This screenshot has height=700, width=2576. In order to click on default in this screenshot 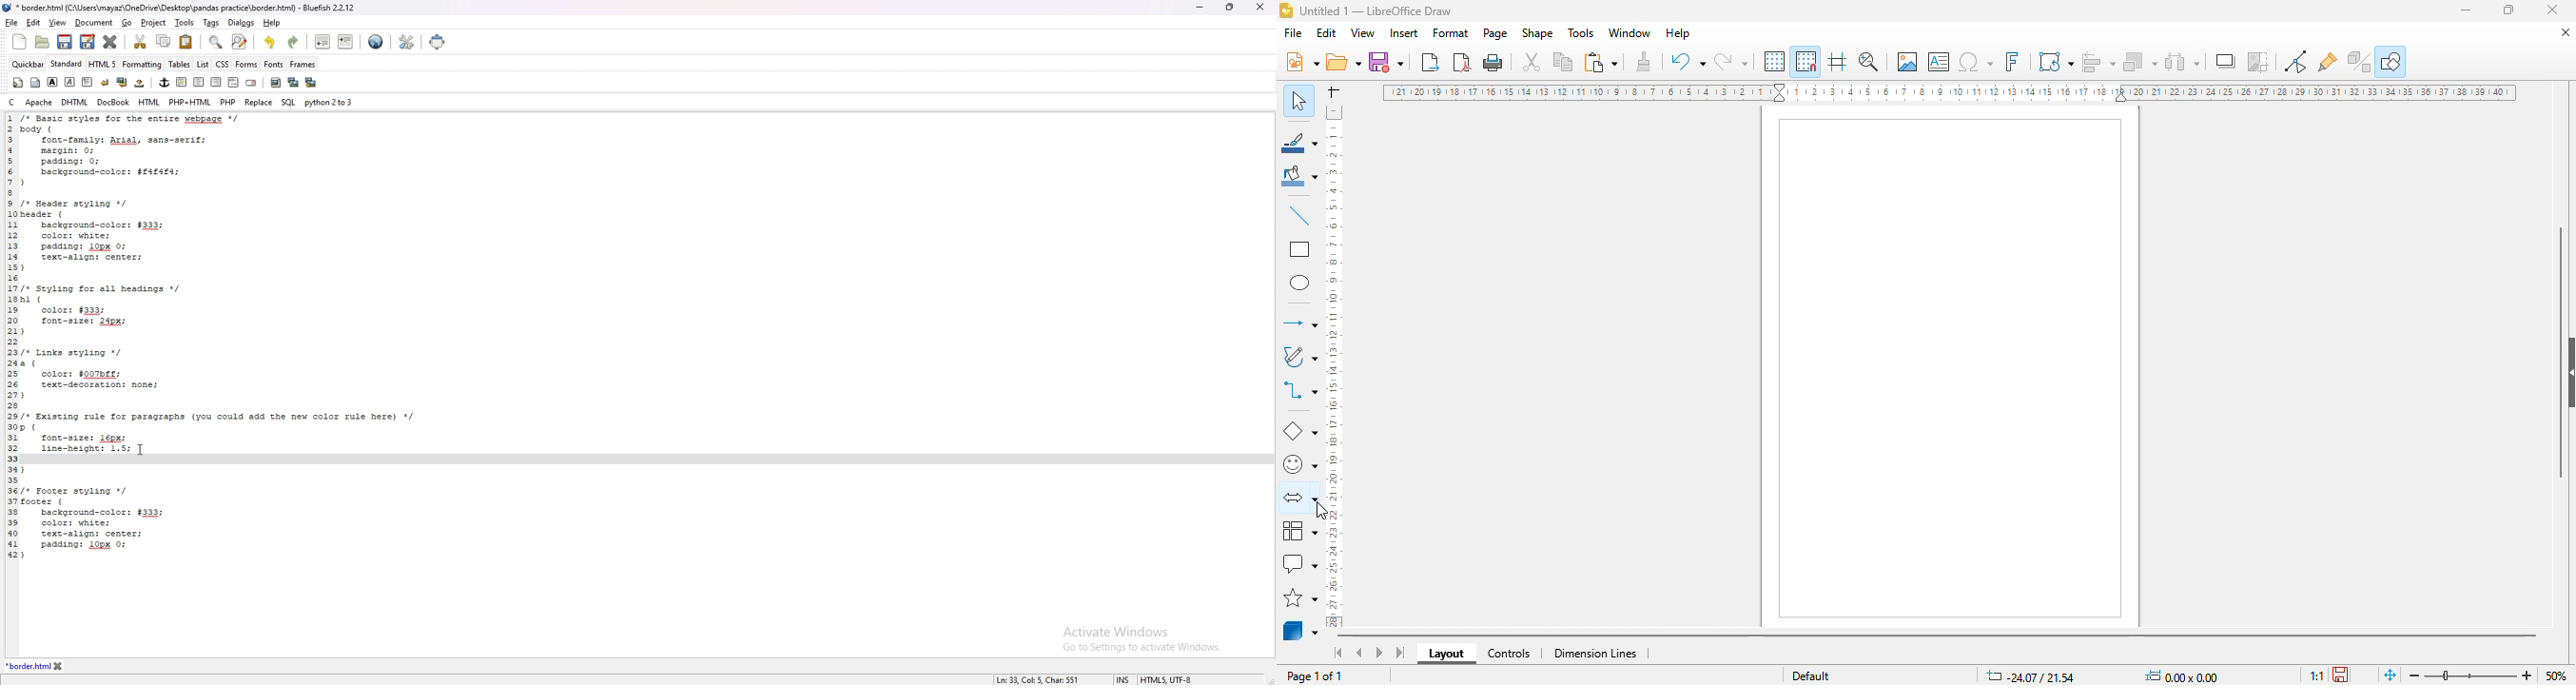, I will do `click(1811, 675)`.